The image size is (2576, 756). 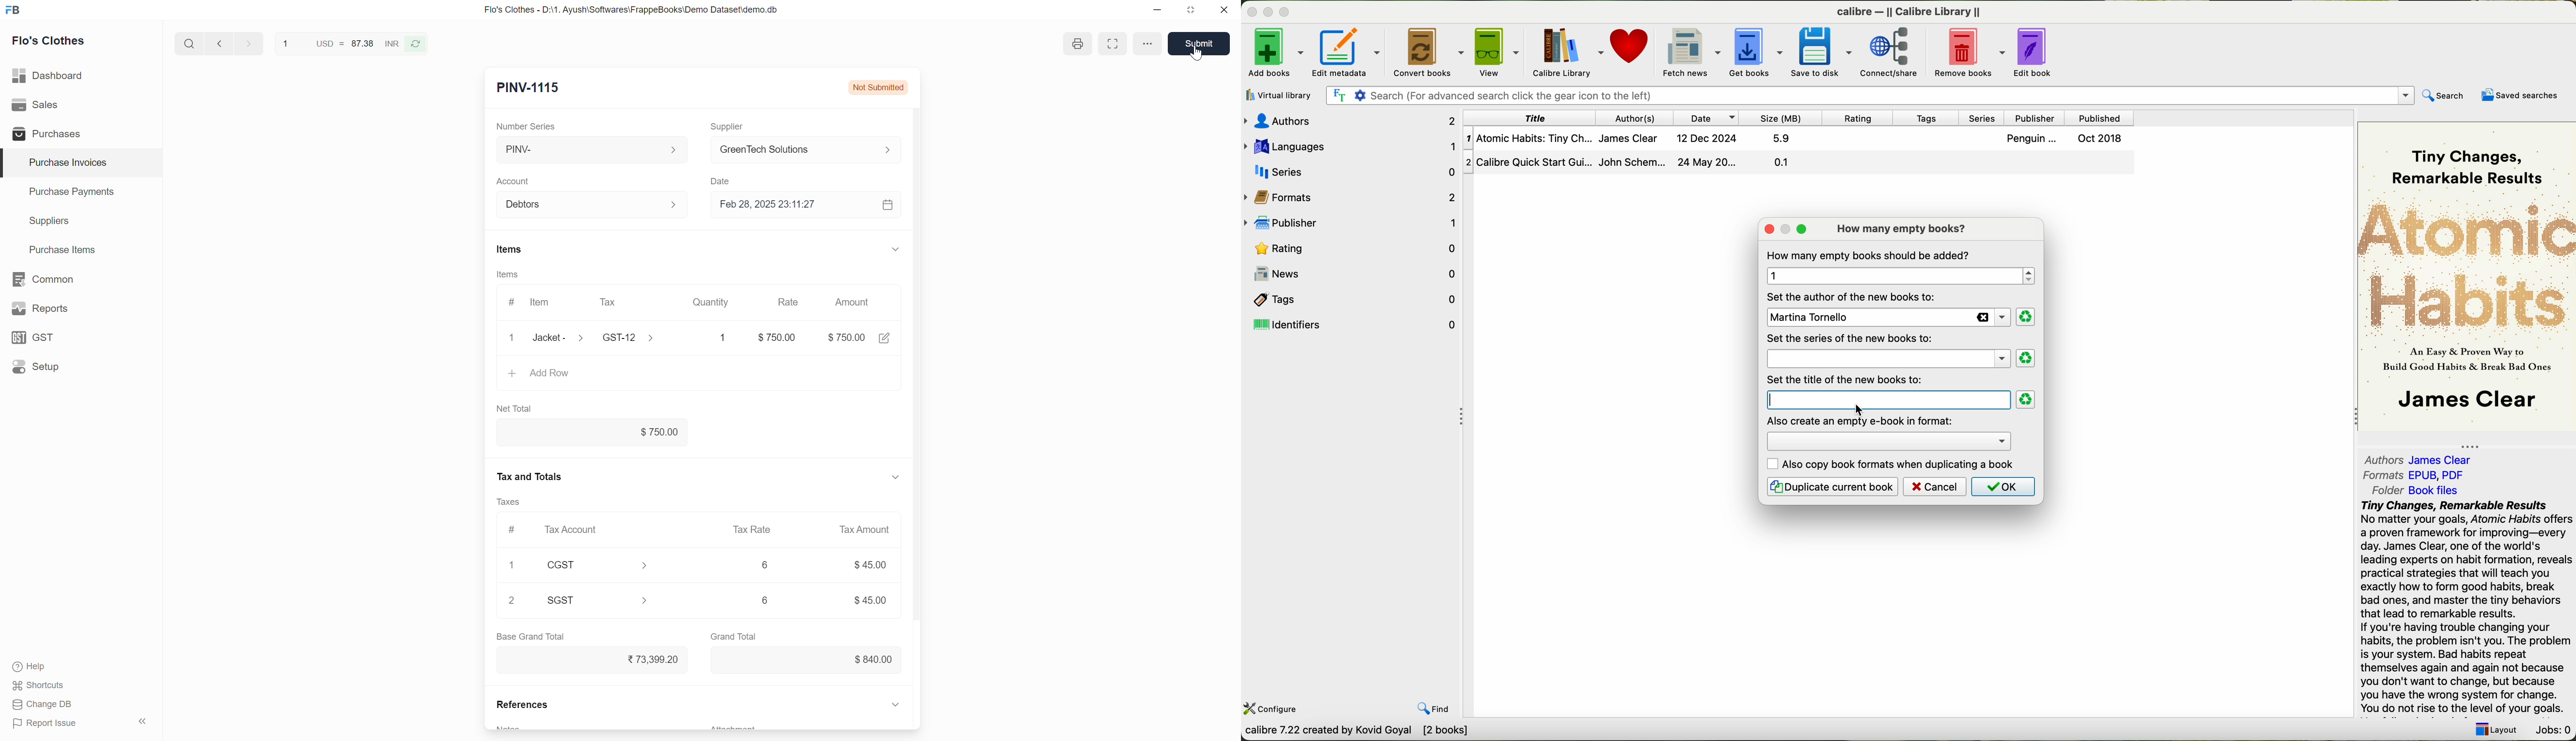 What do you see at coordinates (592, 432) in the screenshot?
I see `$102.99` at bounding box center [592, 432].